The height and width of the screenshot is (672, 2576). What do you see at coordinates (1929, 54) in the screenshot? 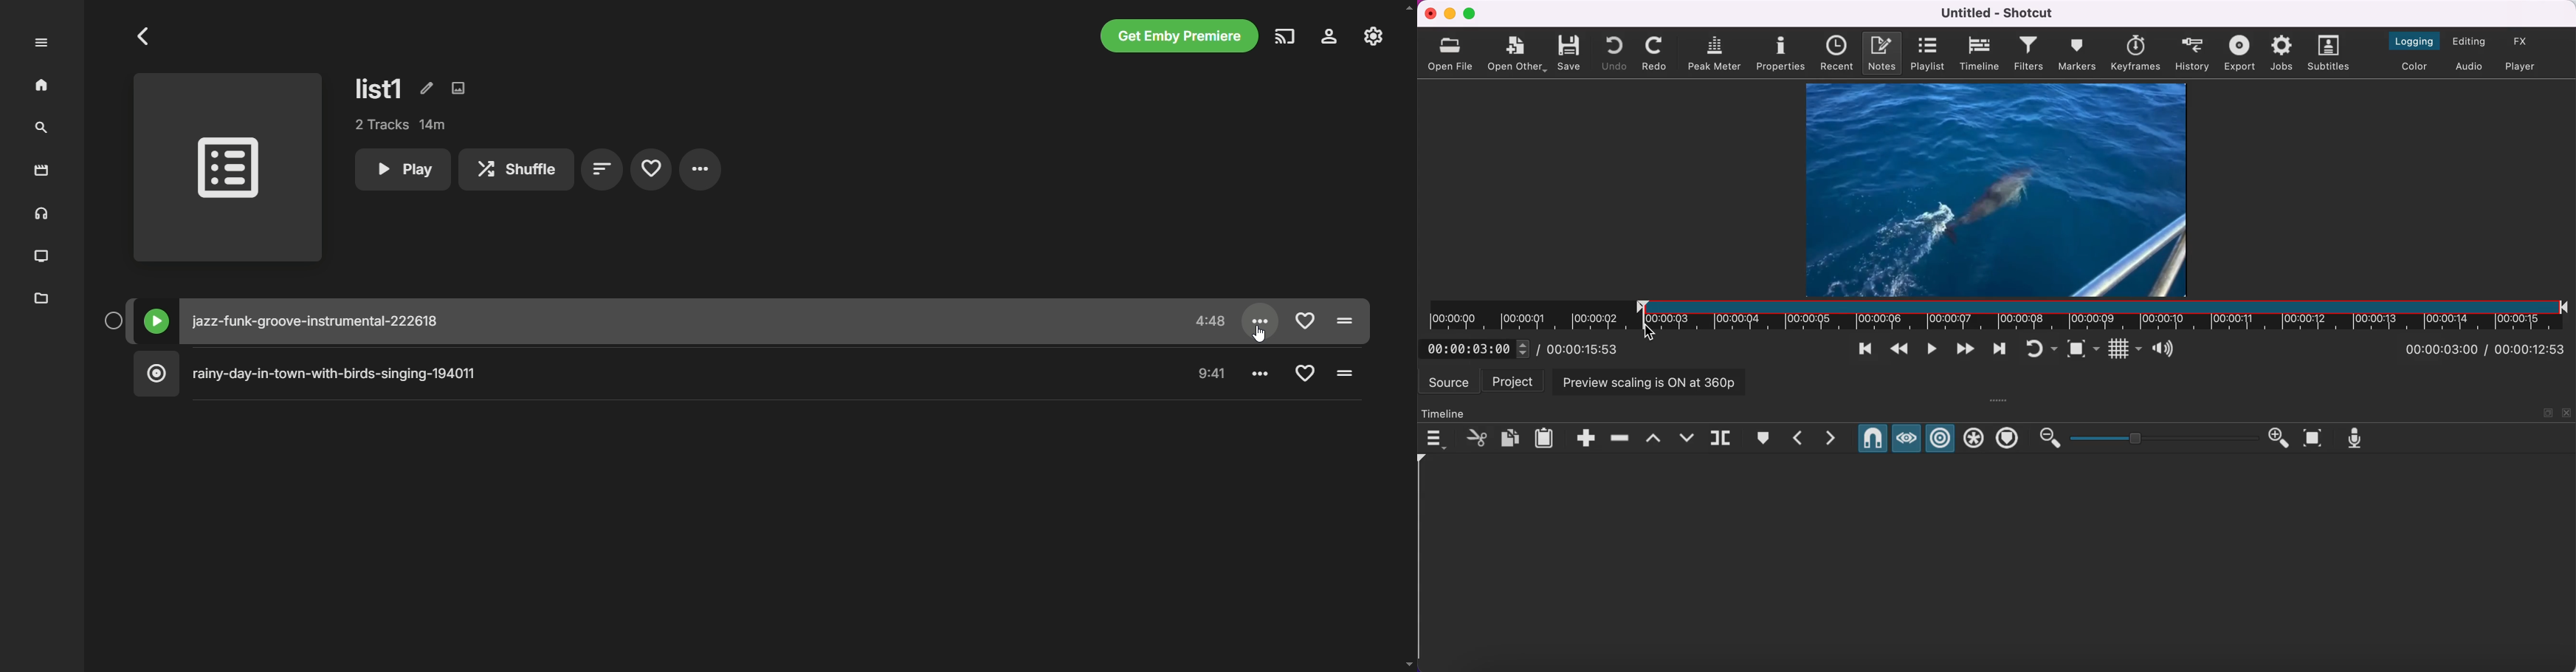
I see `playlist` at bounding box center [1929, 54].